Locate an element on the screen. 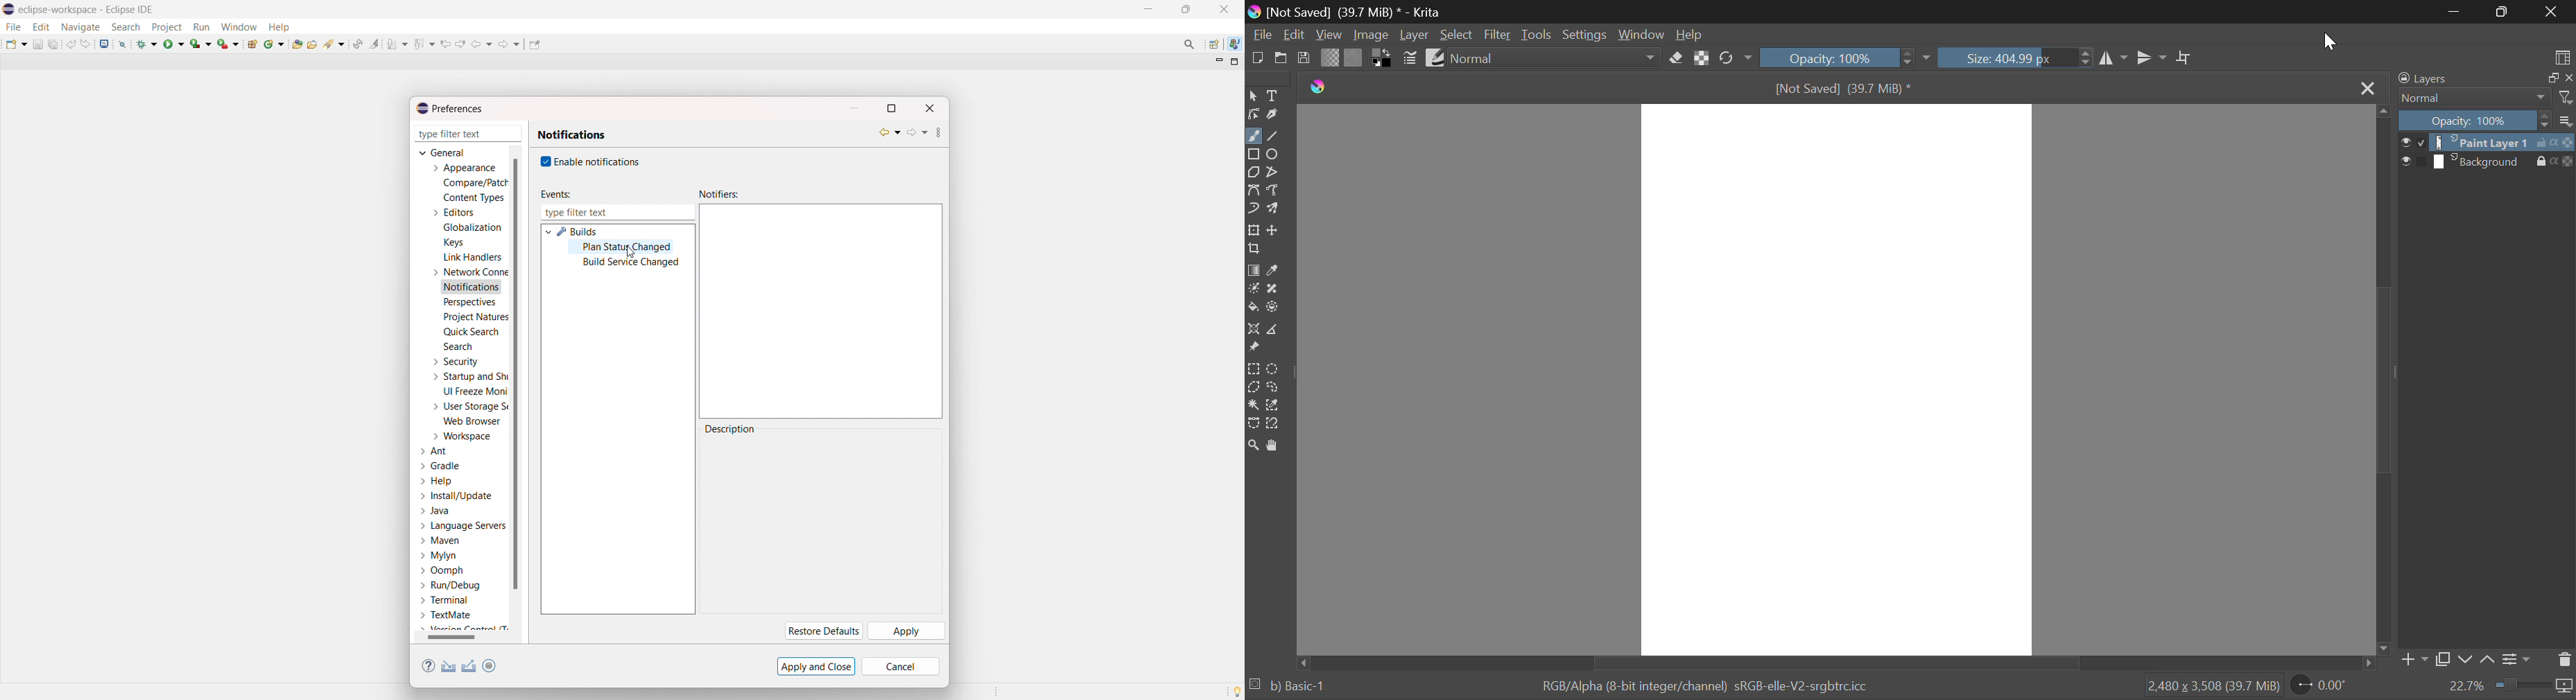 The height and width of the screenshot is (700, 2576). java is located at coordinates (436, 511).